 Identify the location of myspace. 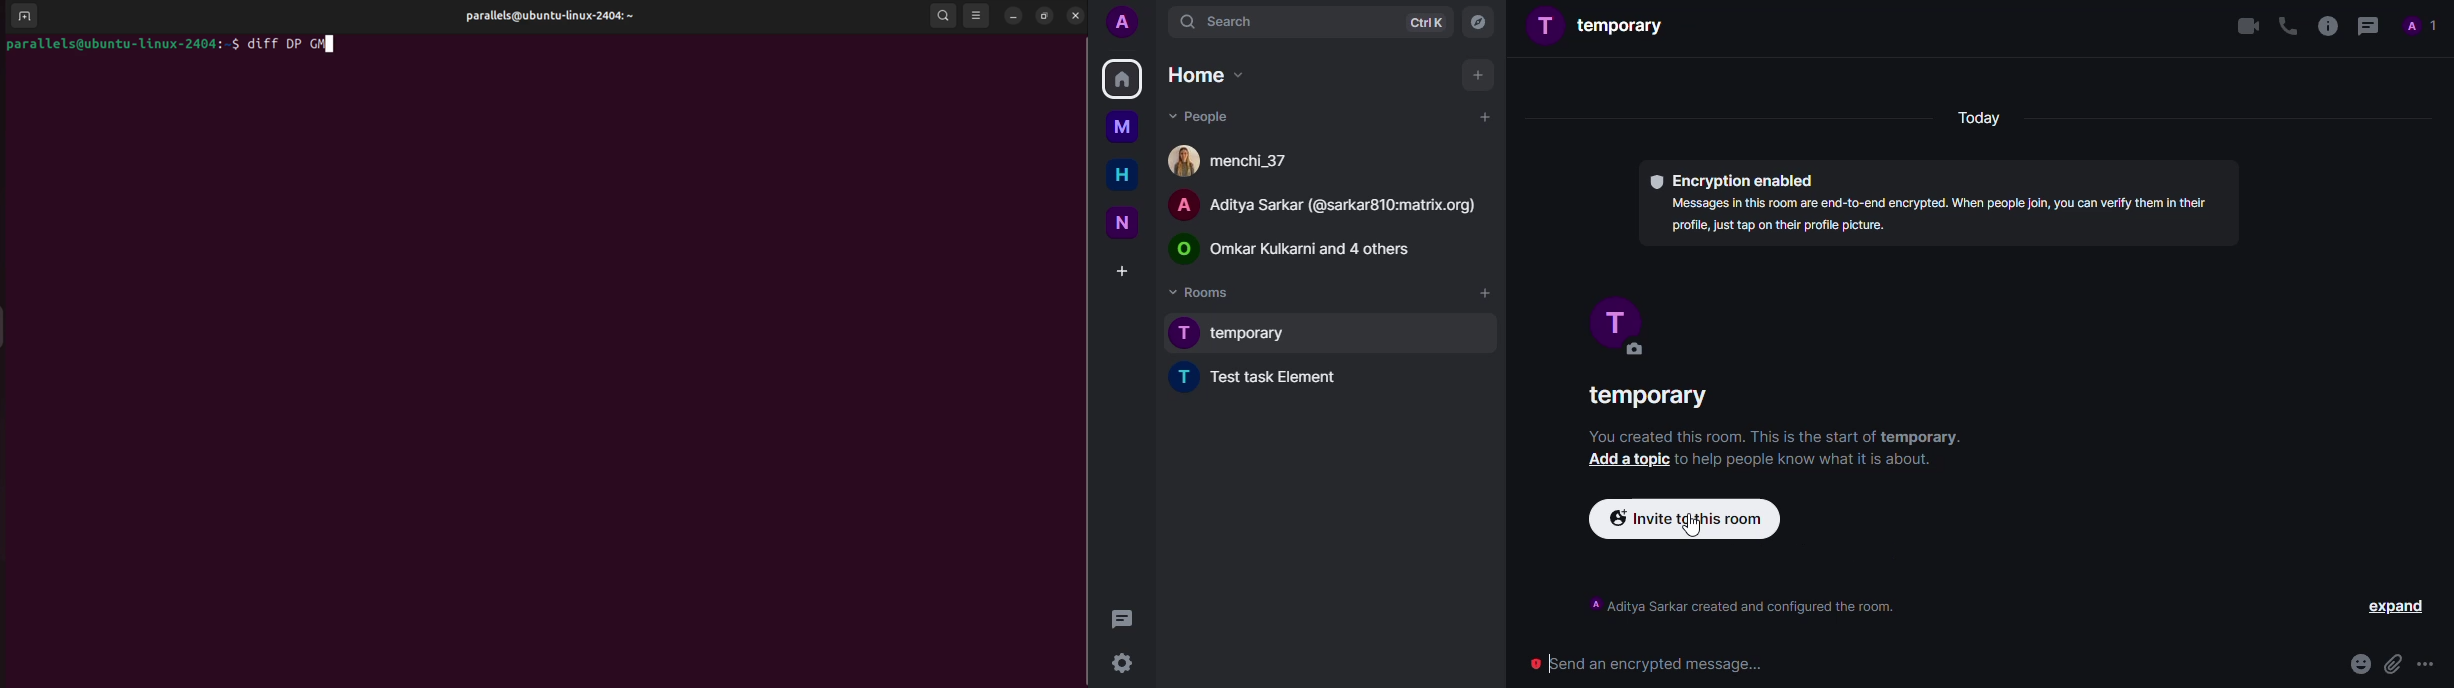
(1122, 127).